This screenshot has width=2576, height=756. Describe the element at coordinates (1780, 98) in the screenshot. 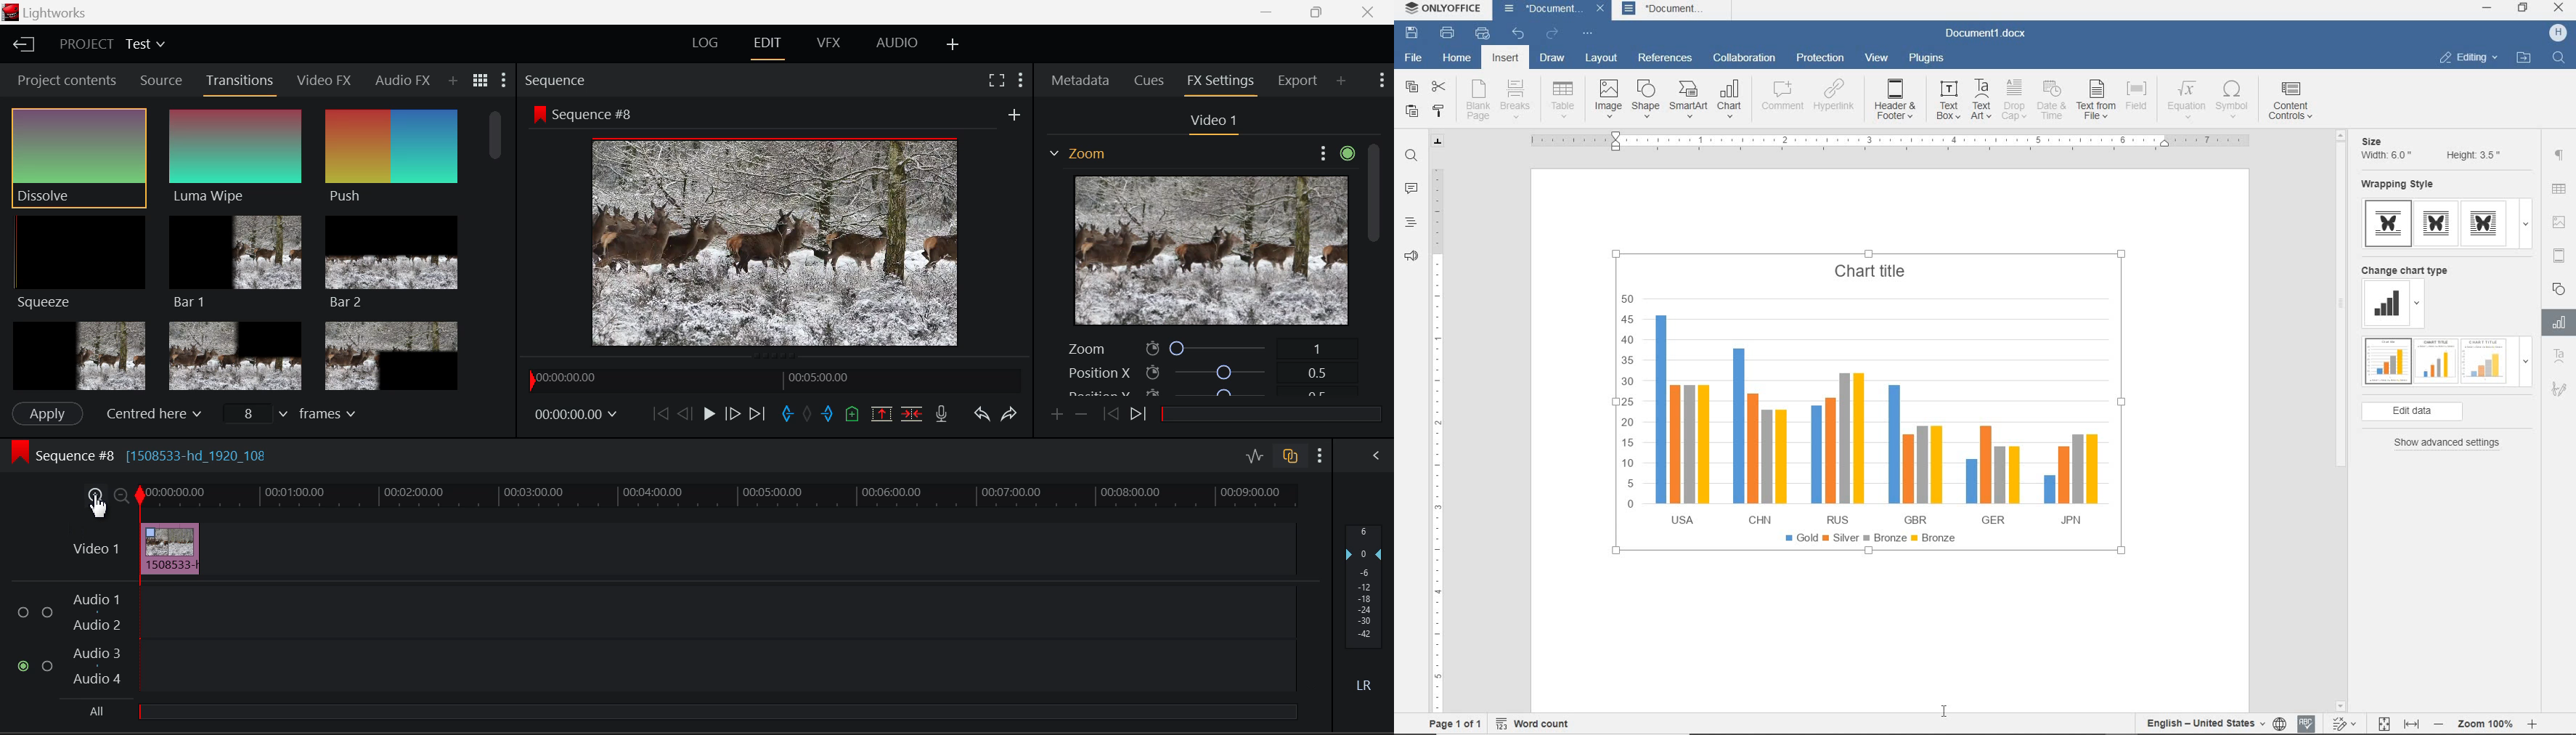

I see `comment` at that location.